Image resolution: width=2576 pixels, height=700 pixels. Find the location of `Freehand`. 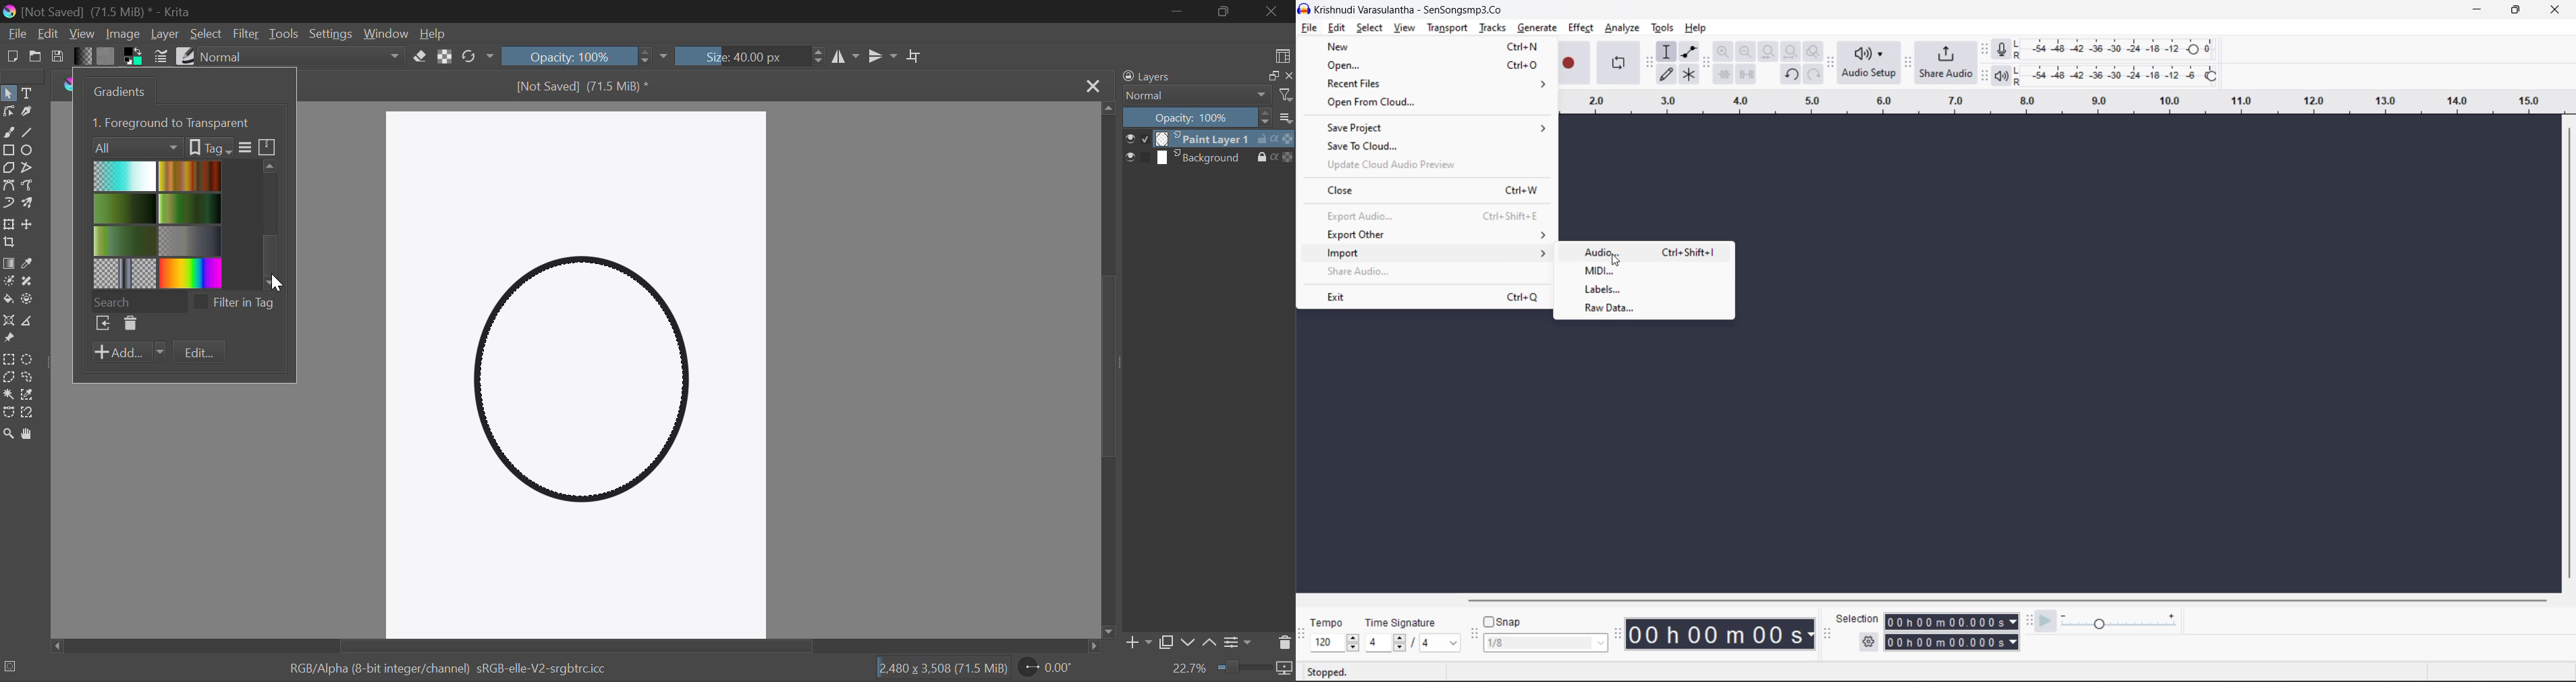

Freehand is located at coordinates (8, 133).